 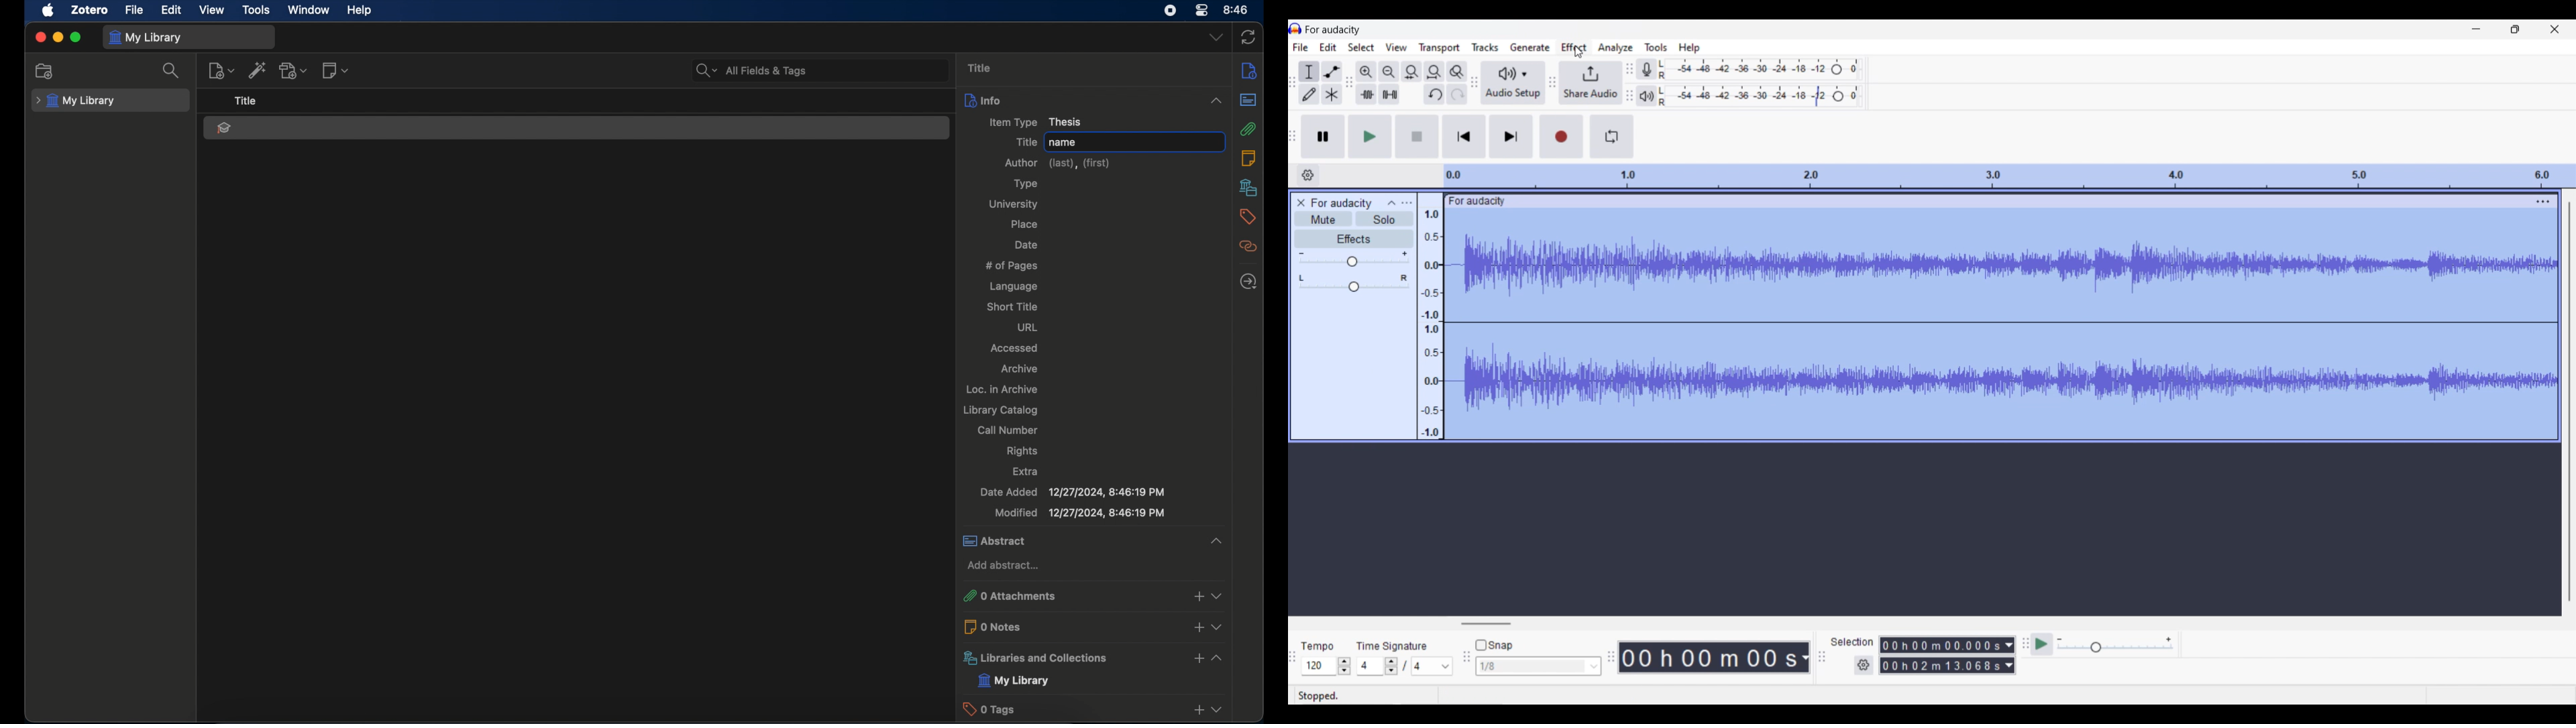 I want to click on Transport, so click(x=1440, y=48).